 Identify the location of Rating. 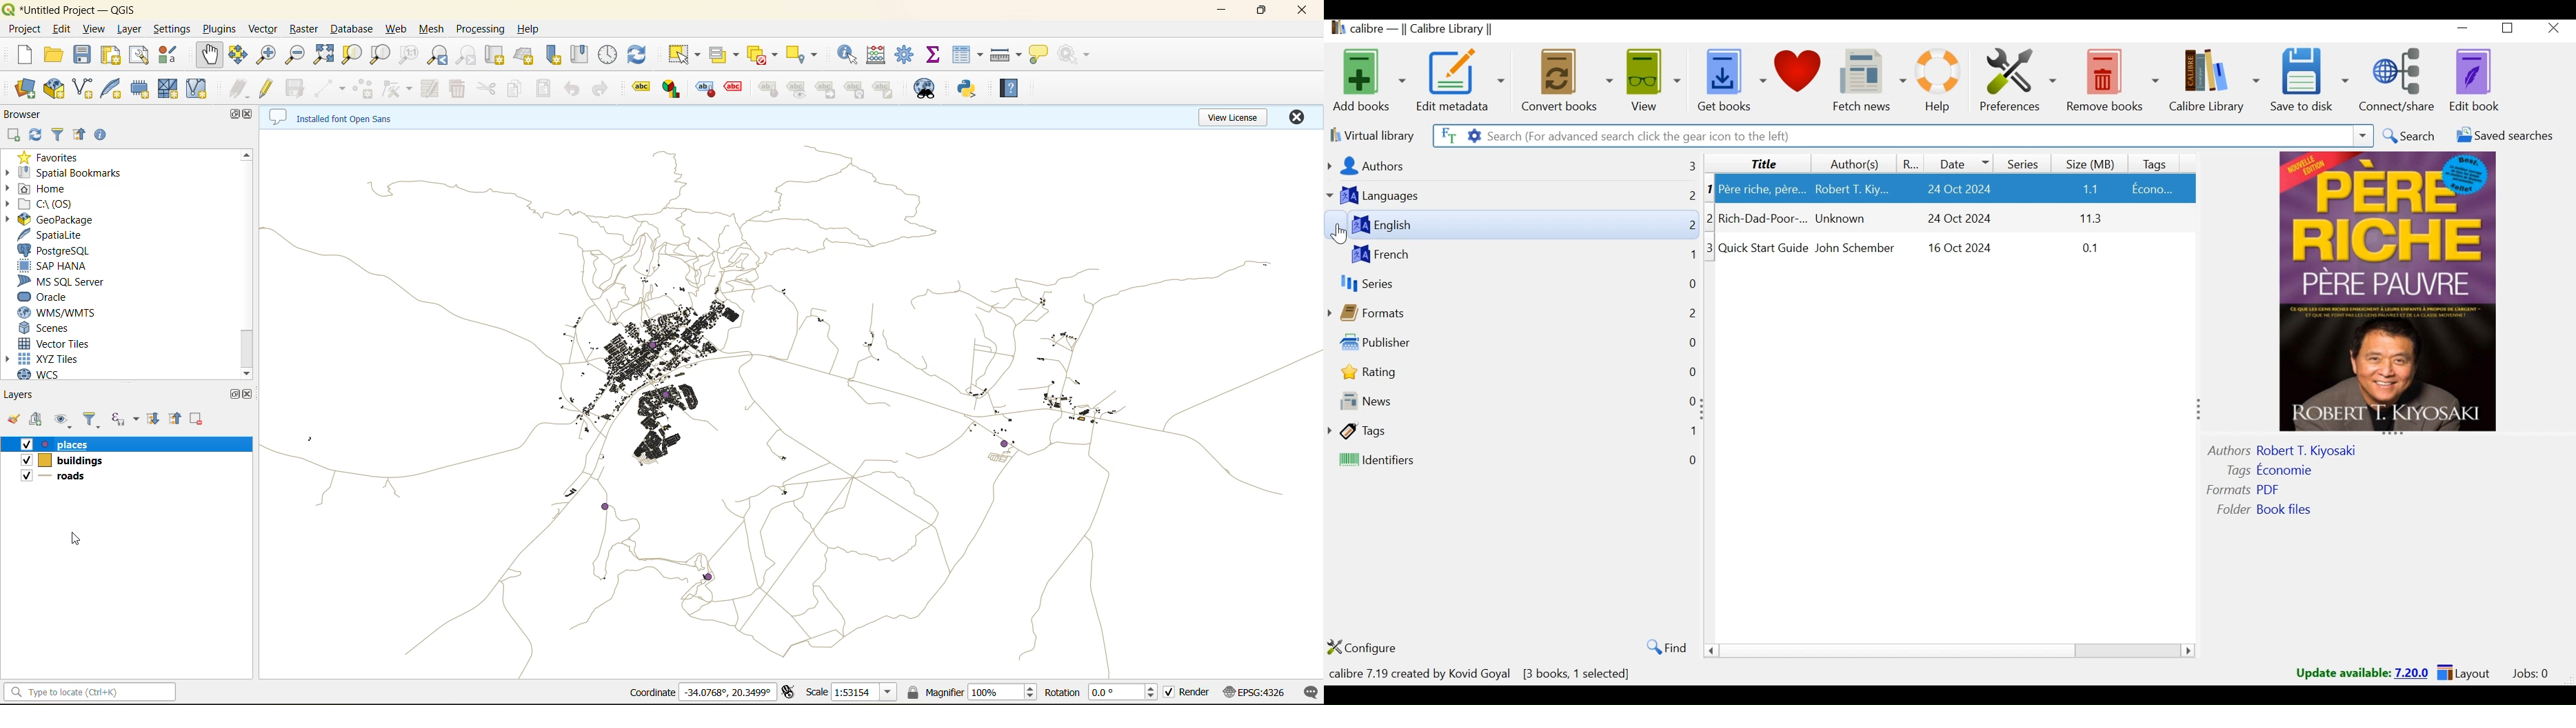
(1912, 163).